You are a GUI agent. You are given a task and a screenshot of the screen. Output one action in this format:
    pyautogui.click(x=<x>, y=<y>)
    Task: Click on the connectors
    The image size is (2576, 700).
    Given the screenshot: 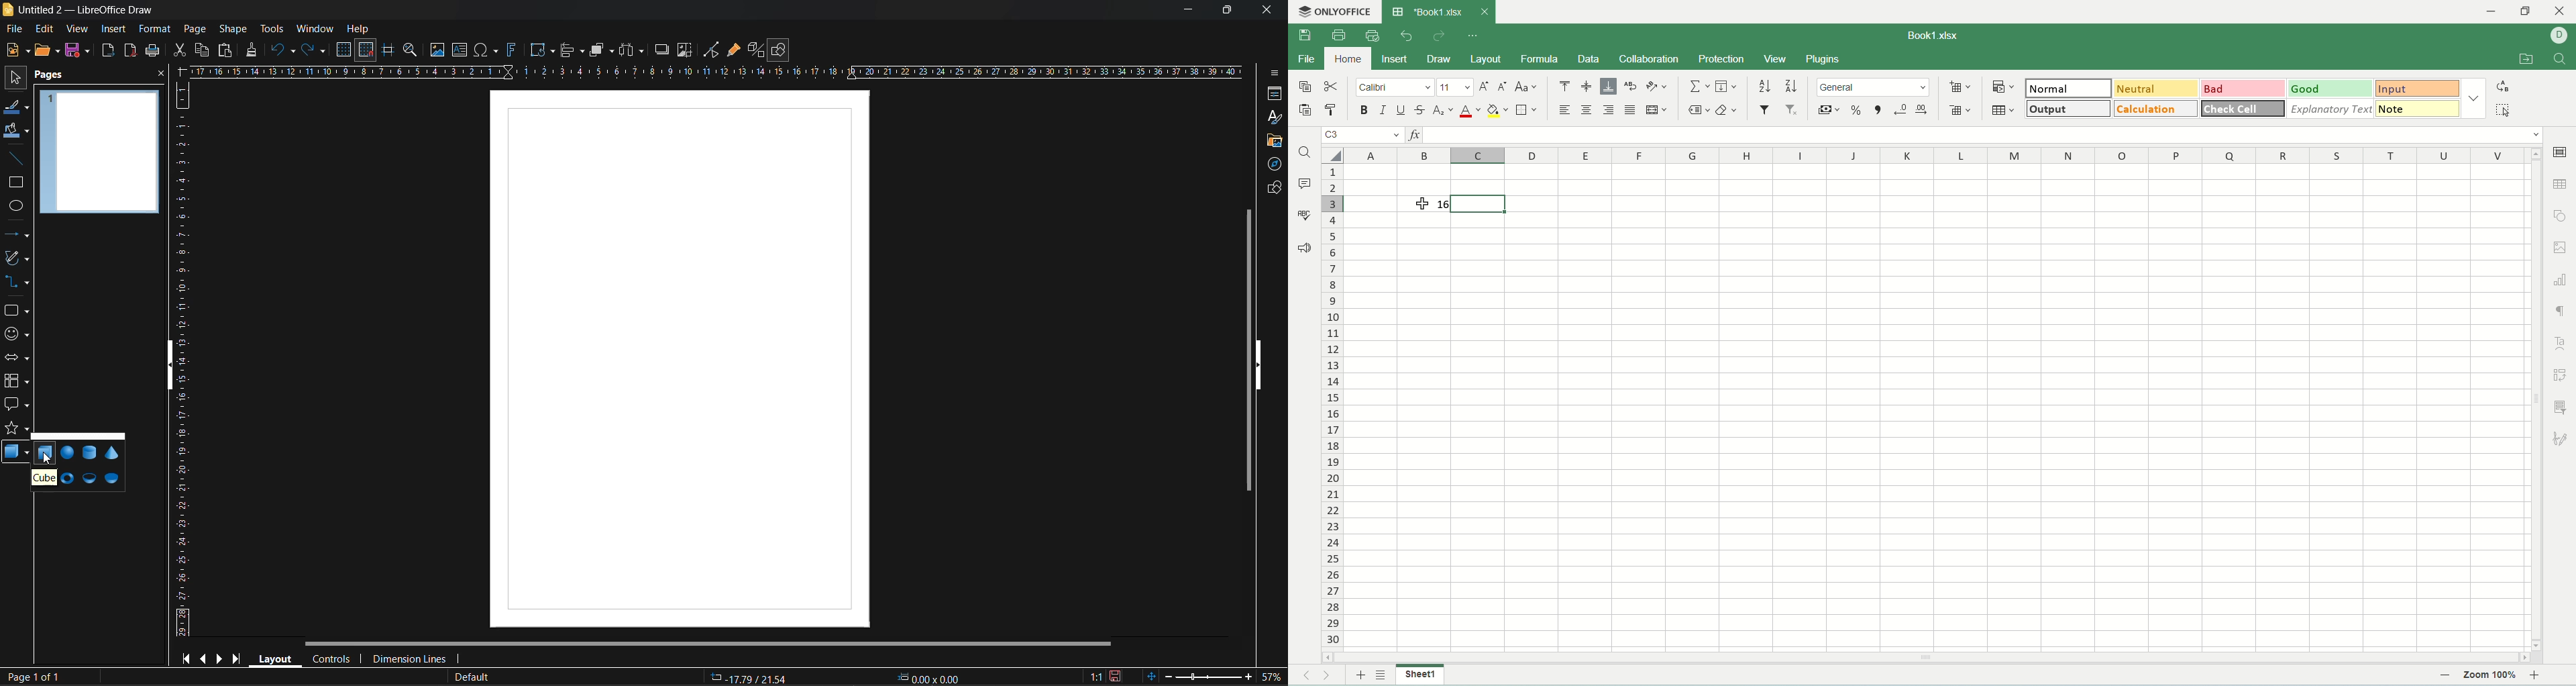 What is the action you would take?
    pyautogui.click(x=17, y=283)
    